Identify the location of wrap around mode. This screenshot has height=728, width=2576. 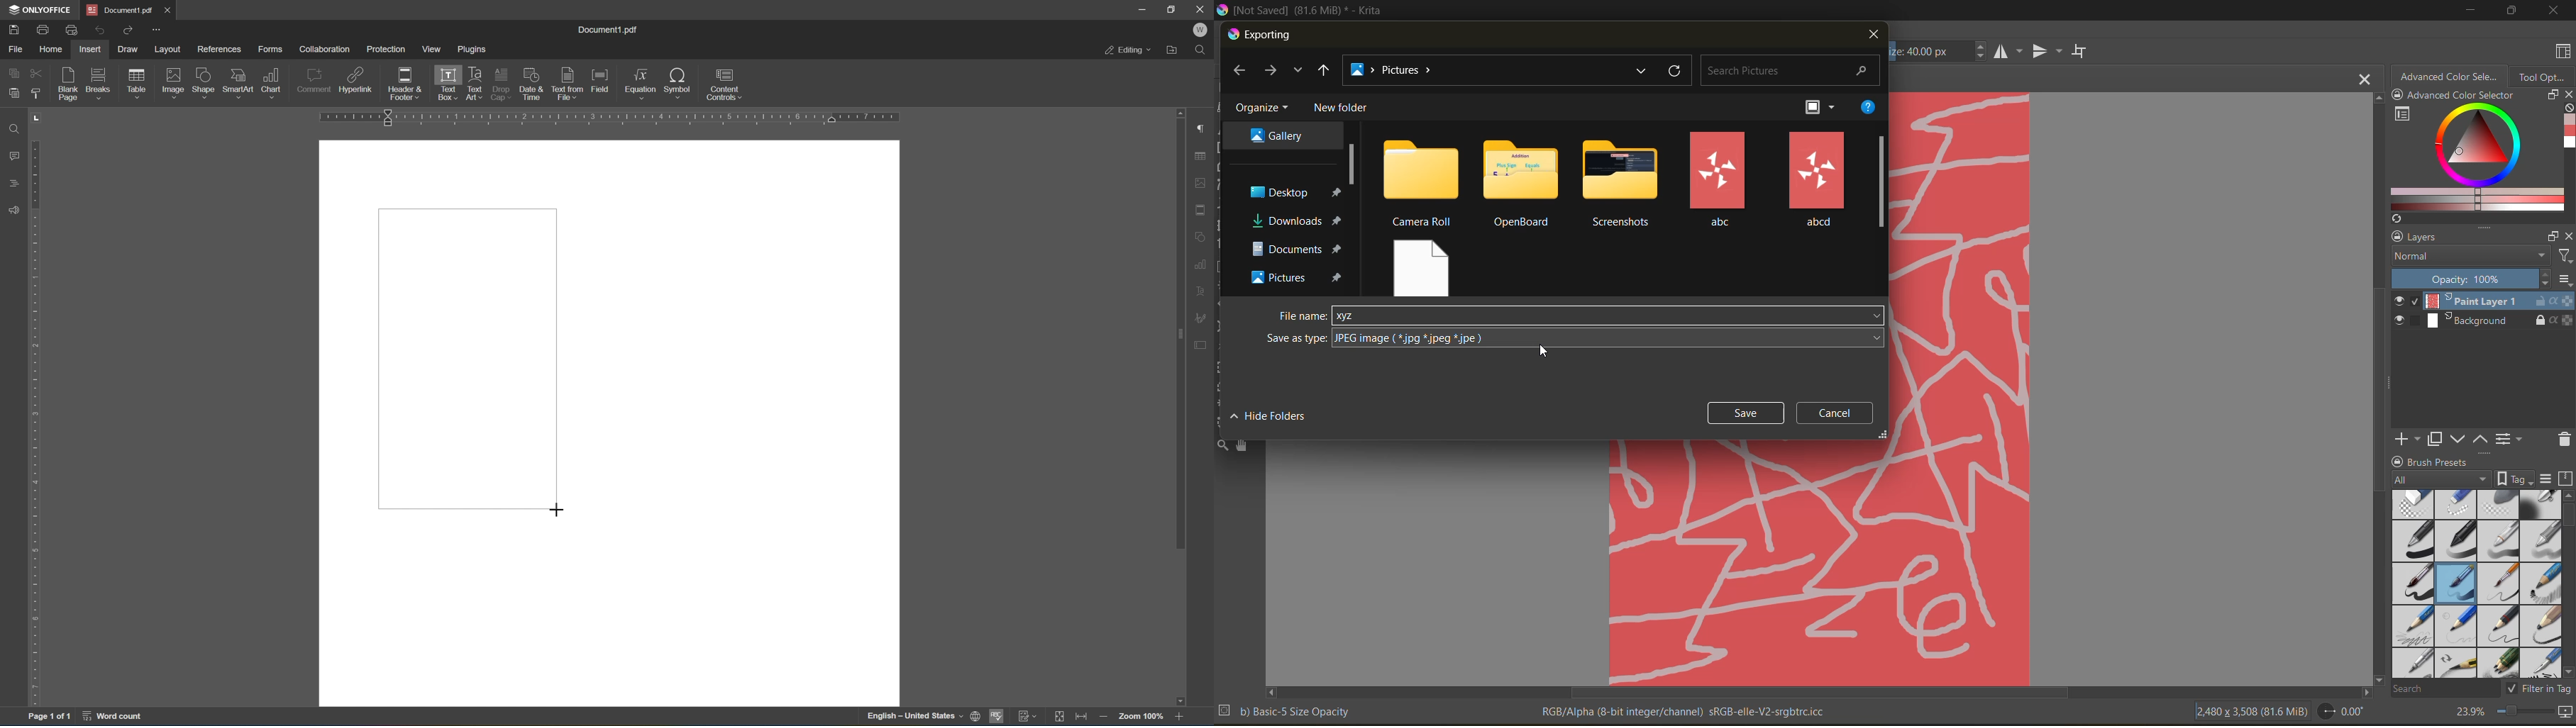
(2083, 51).